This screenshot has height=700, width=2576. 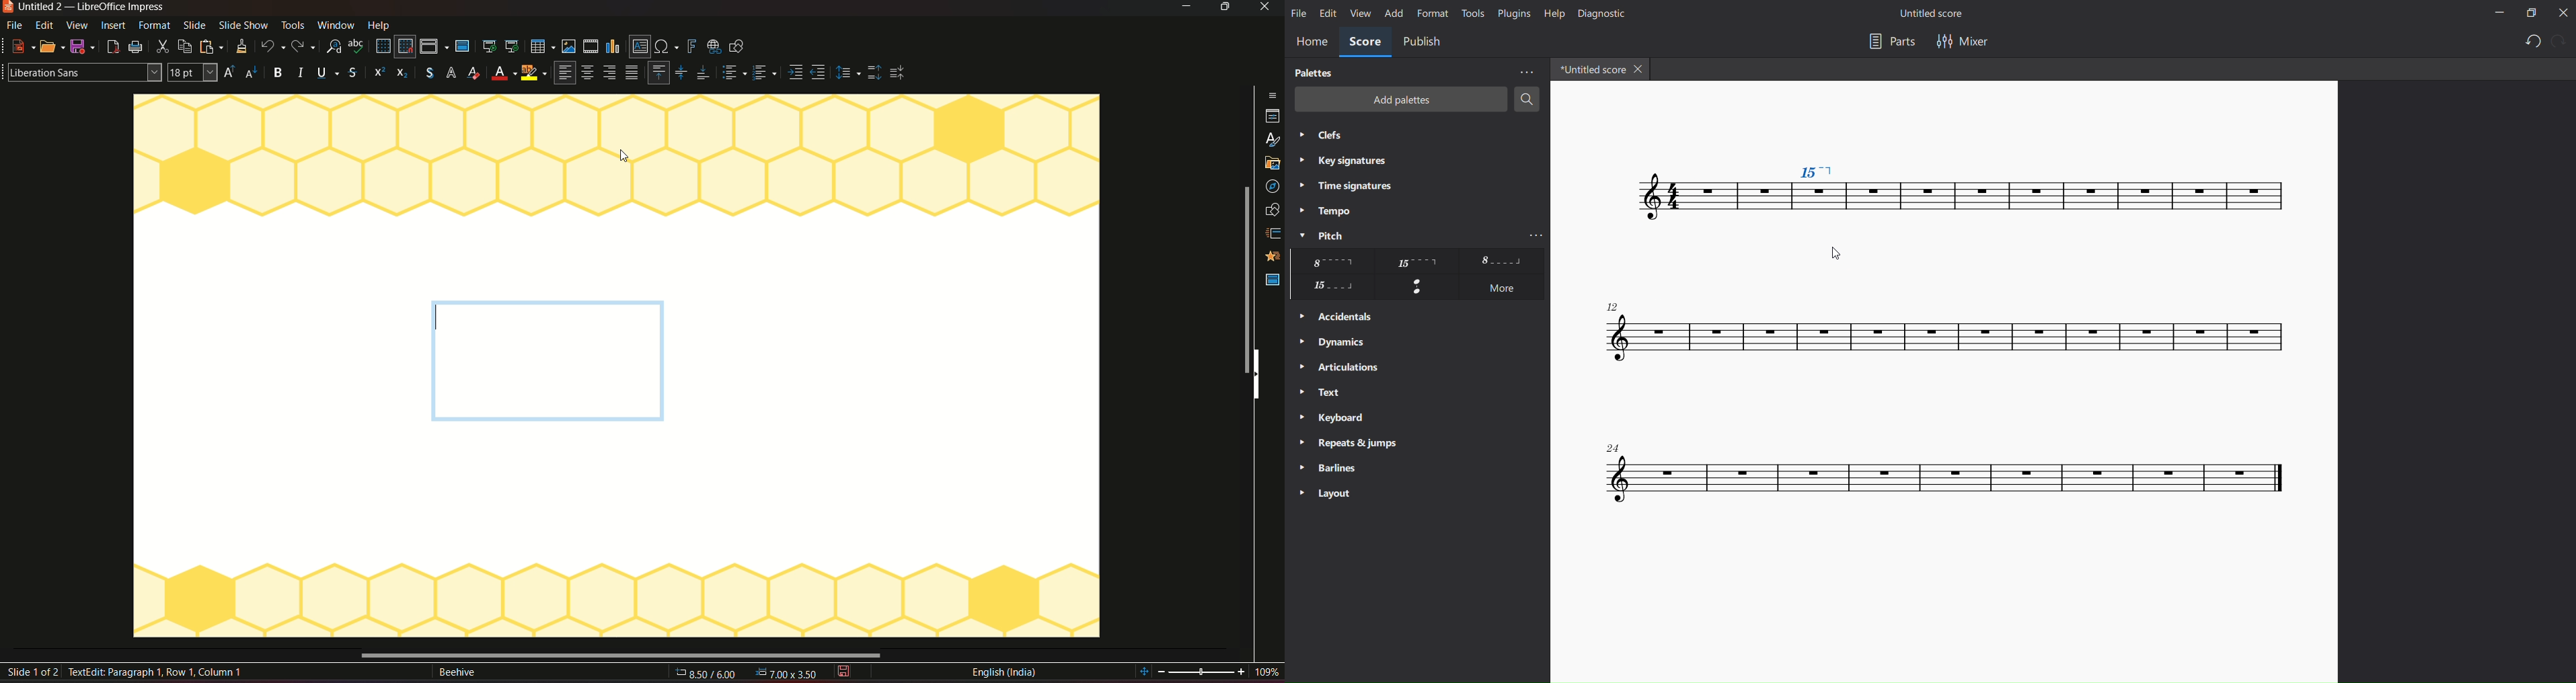 I want to click on keyboard, so click(x=1336, y=419).